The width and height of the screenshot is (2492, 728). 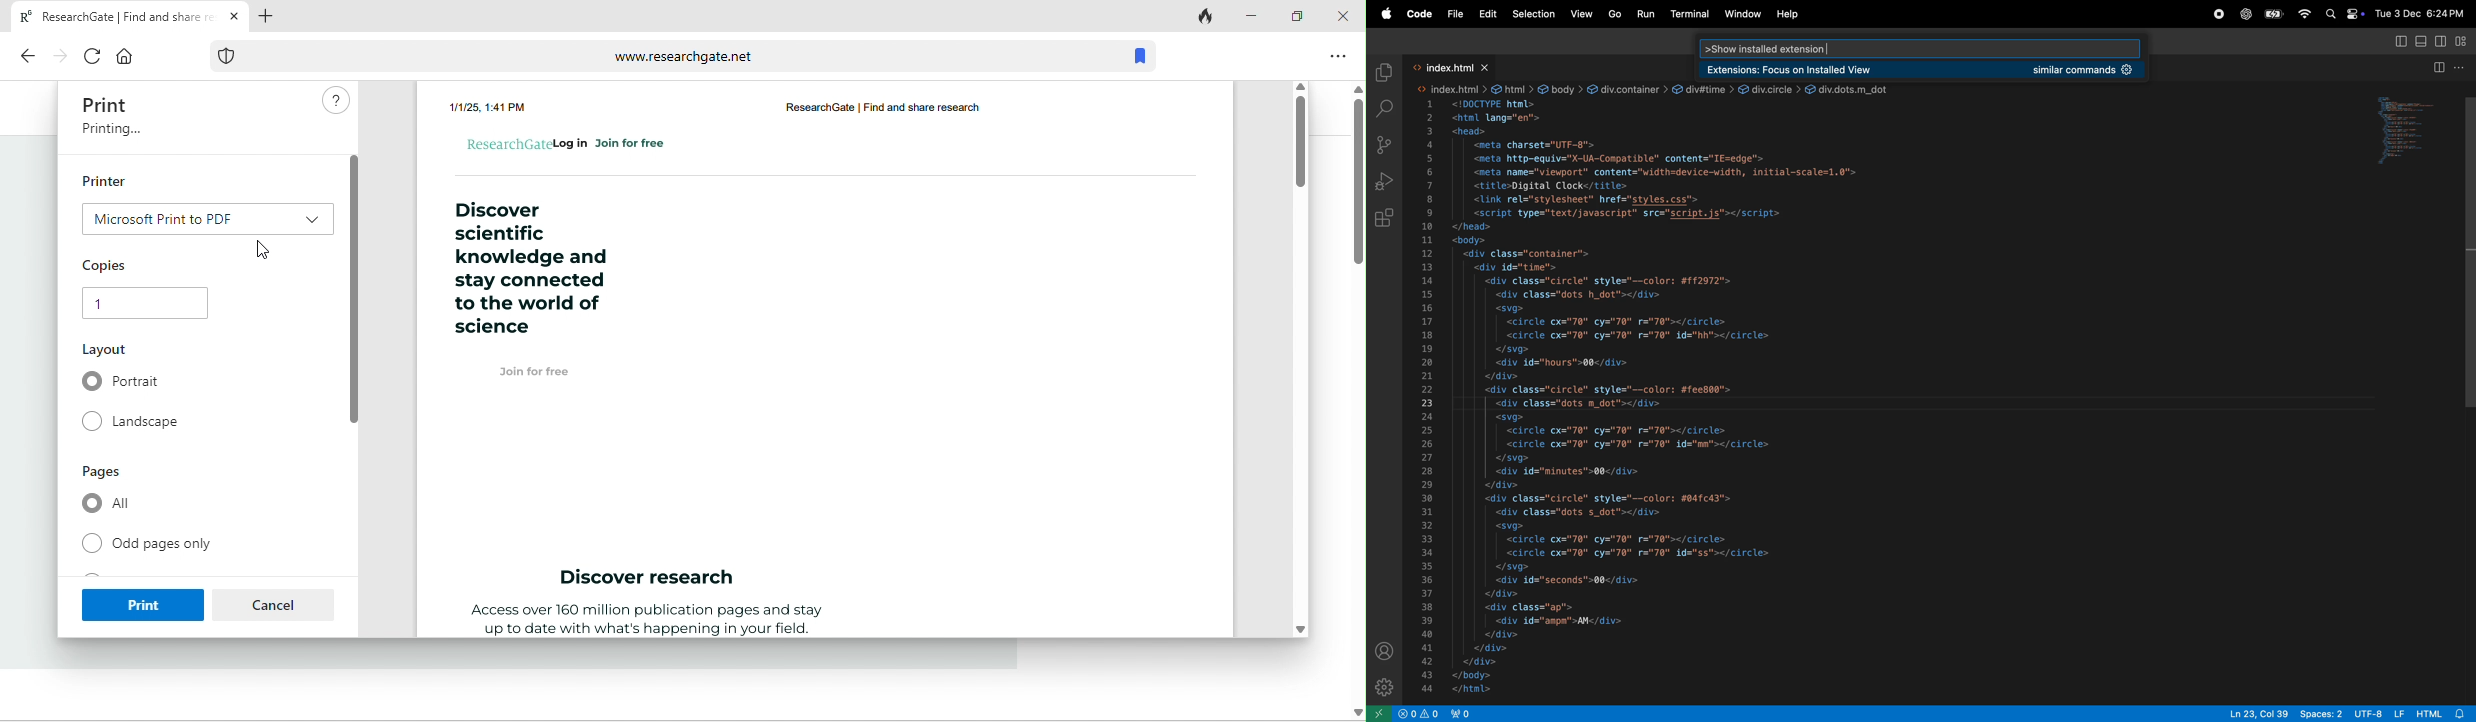 What do you see at coordinates (653, 54) in the screenshot?
I see `www.researchgate.net` at bounding box center [653, 54].